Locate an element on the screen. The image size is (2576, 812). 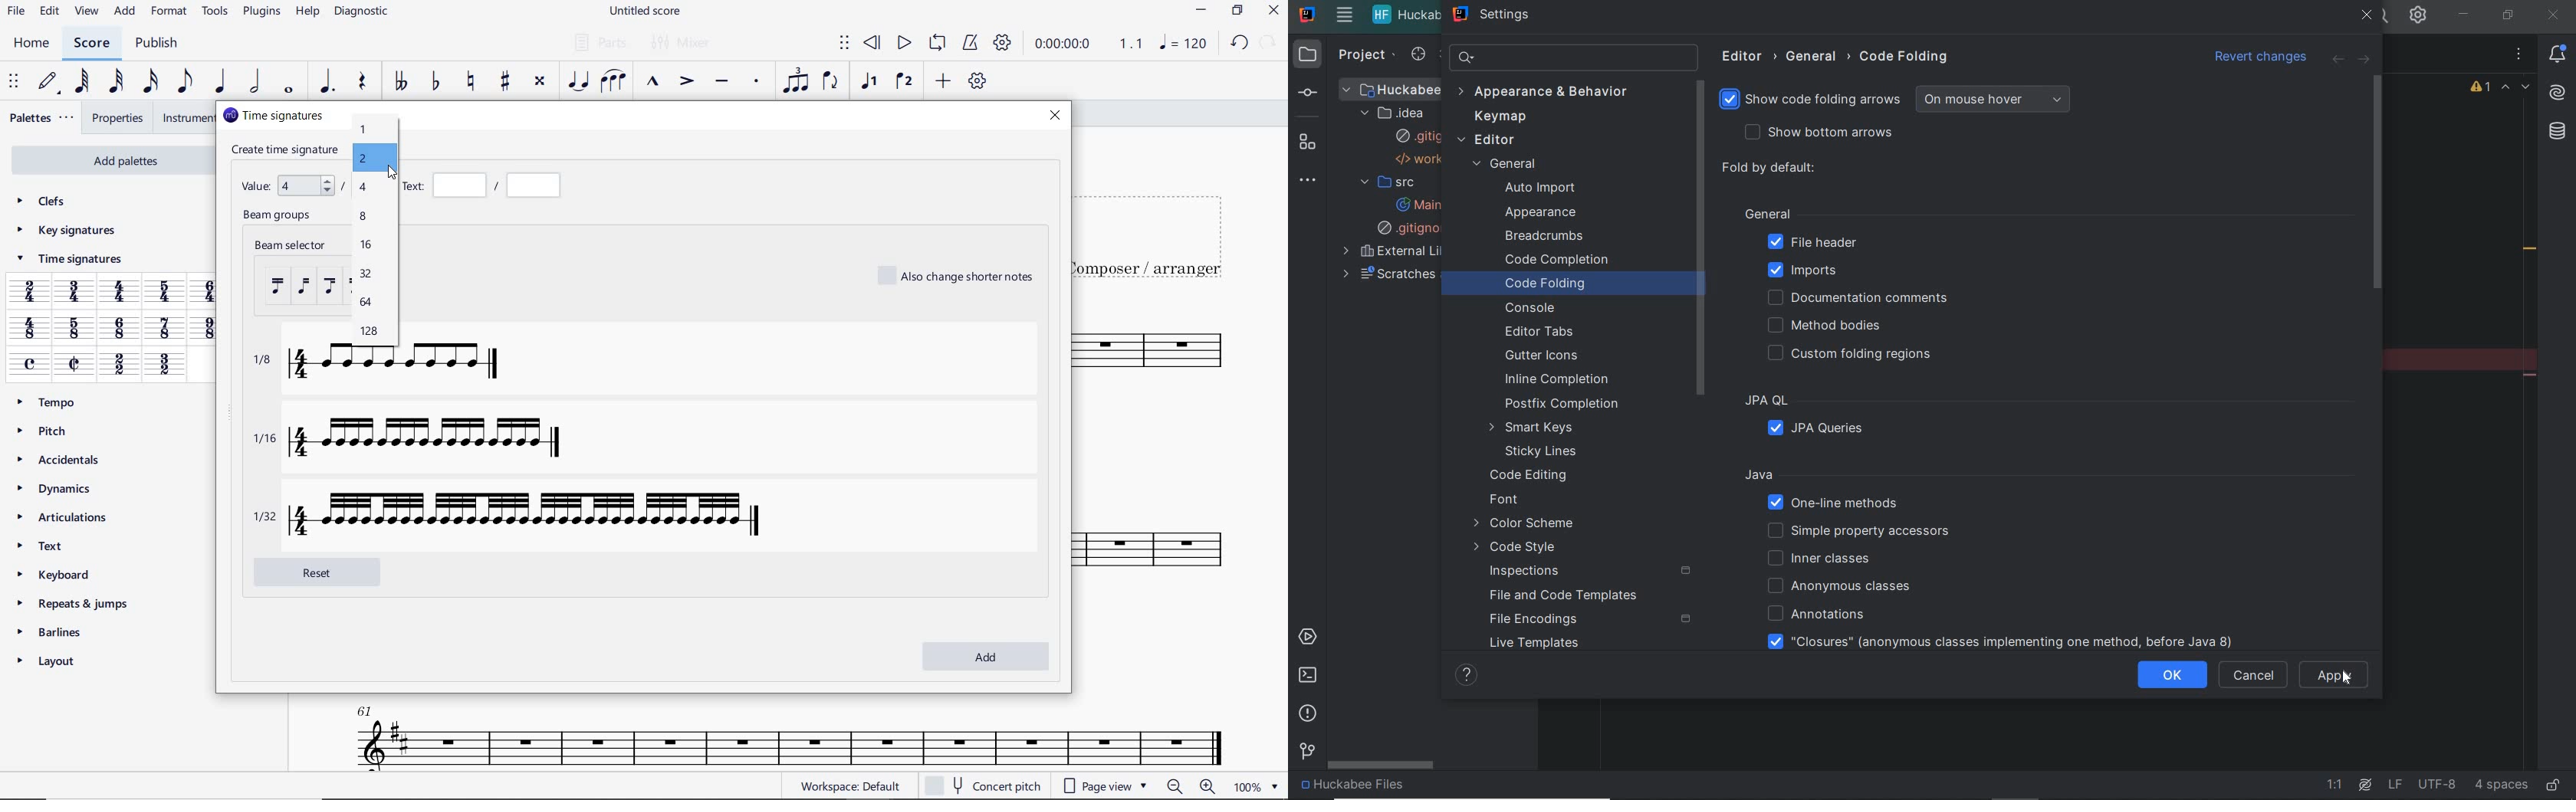
ok is located at coordinates (2176, 676).